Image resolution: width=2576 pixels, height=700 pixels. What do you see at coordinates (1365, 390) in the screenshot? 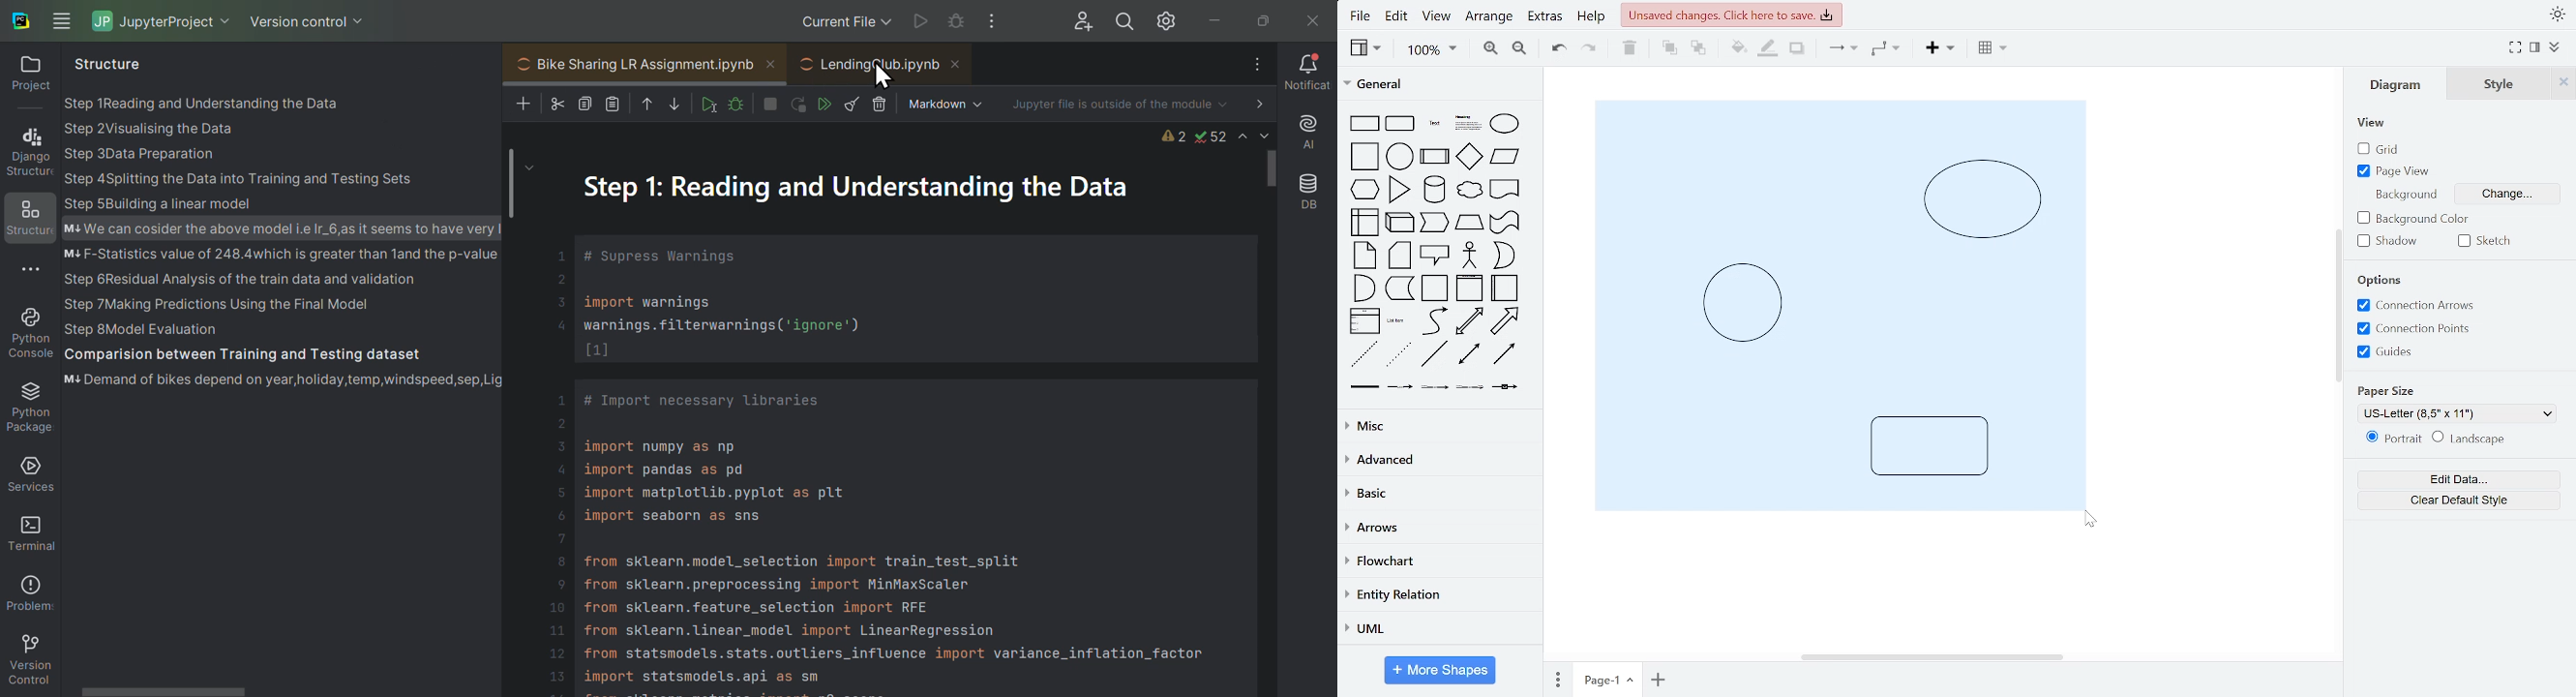
I see `link` at bounding box center [1365, 390].